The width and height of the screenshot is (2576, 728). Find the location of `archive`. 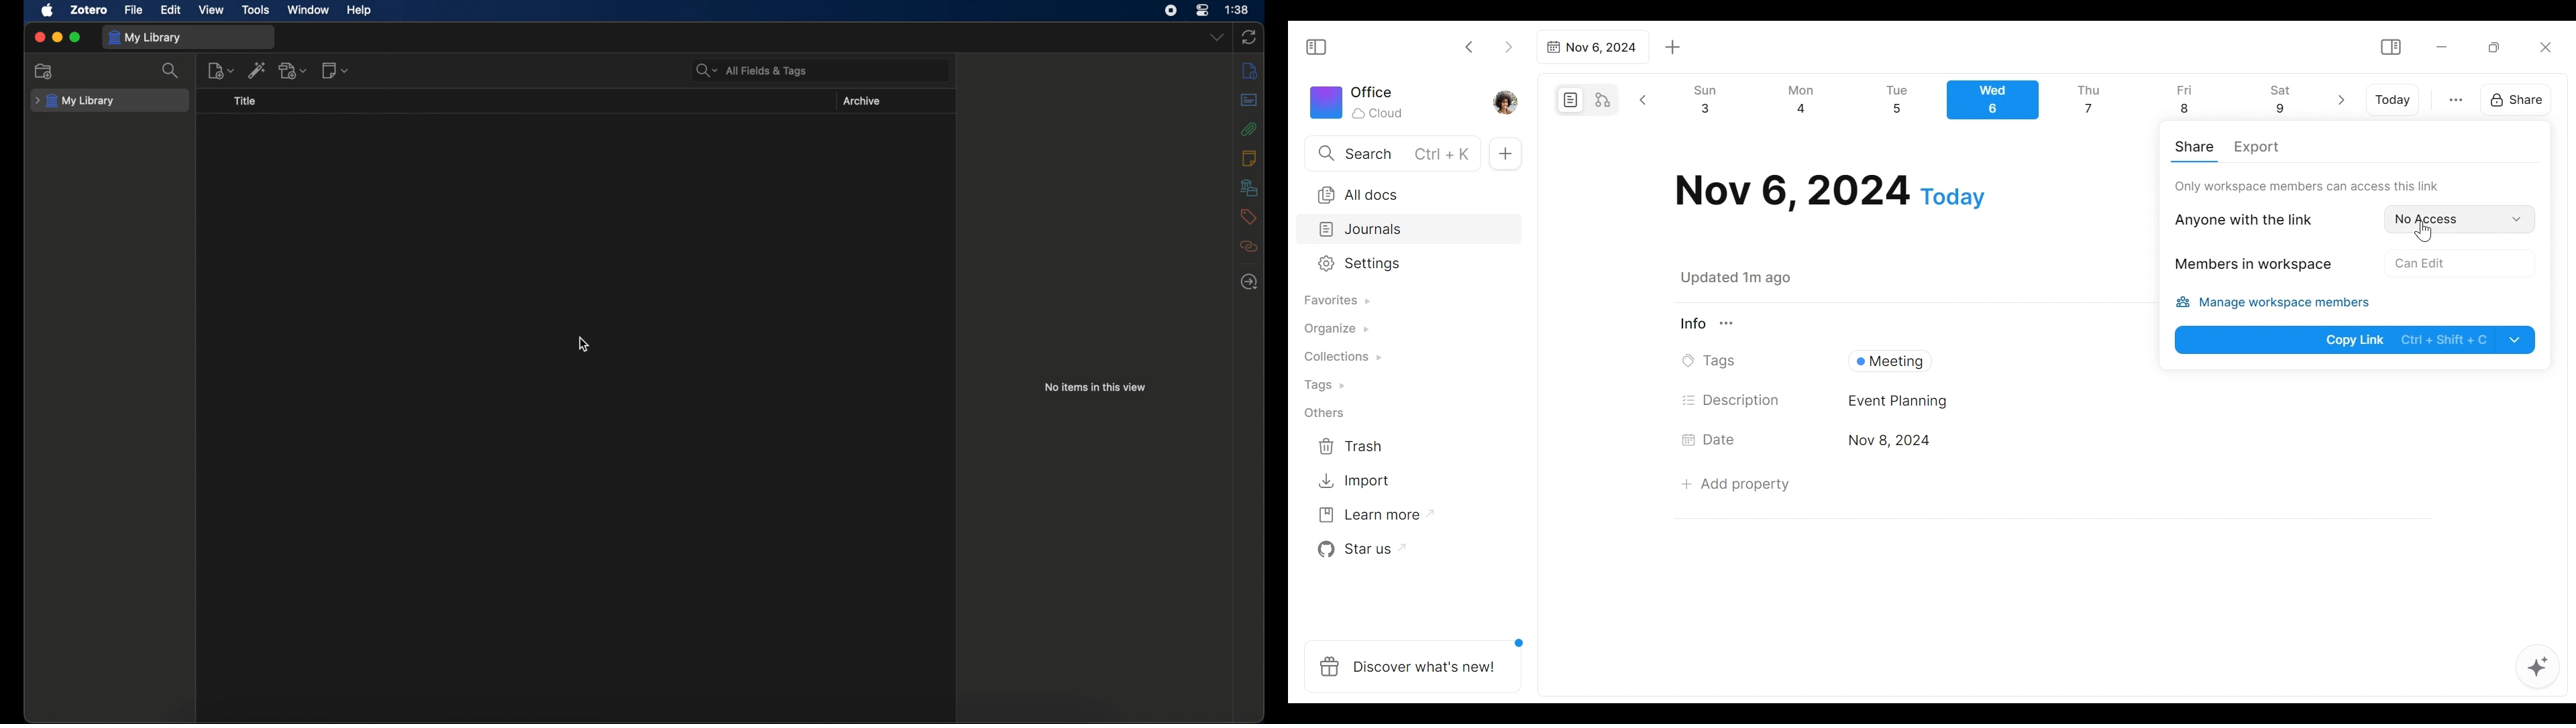

archive is located at coordinates (861, 101).